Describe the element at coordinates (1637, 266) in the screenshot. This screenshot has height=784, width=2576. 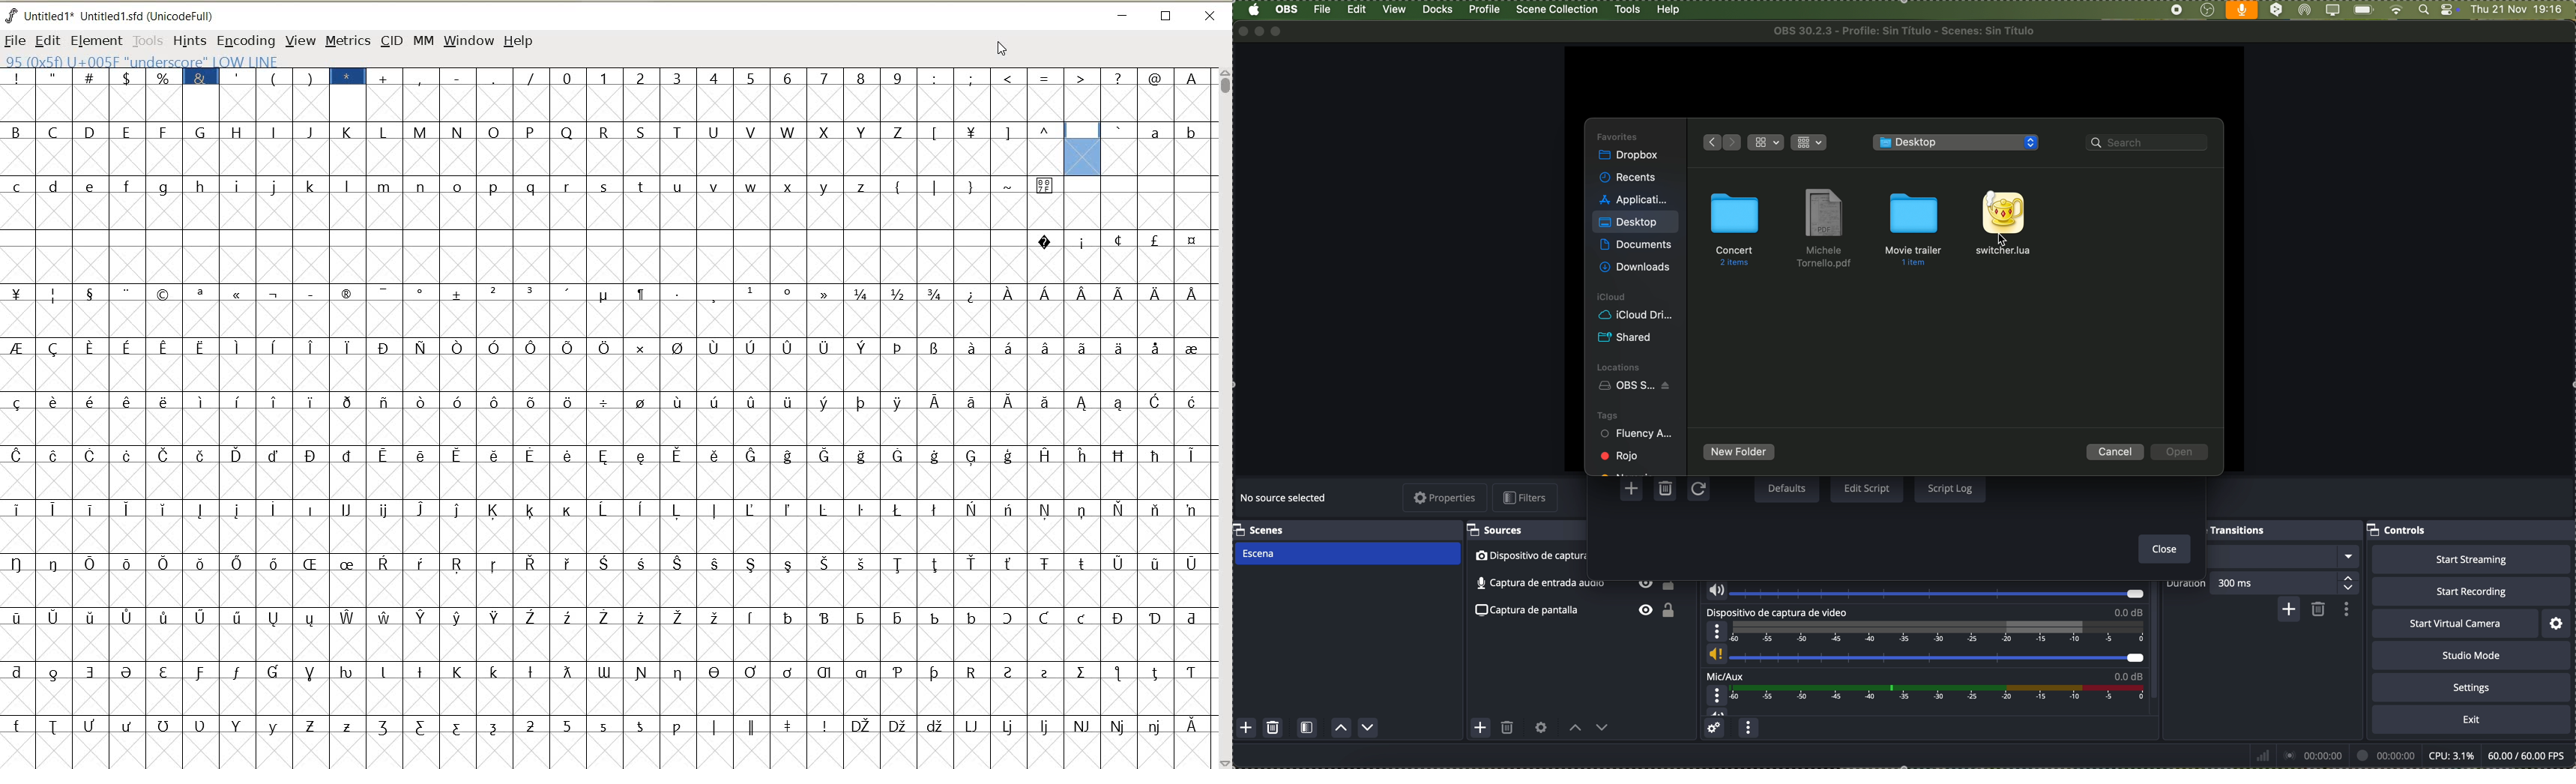
I see `downloads` at that location.